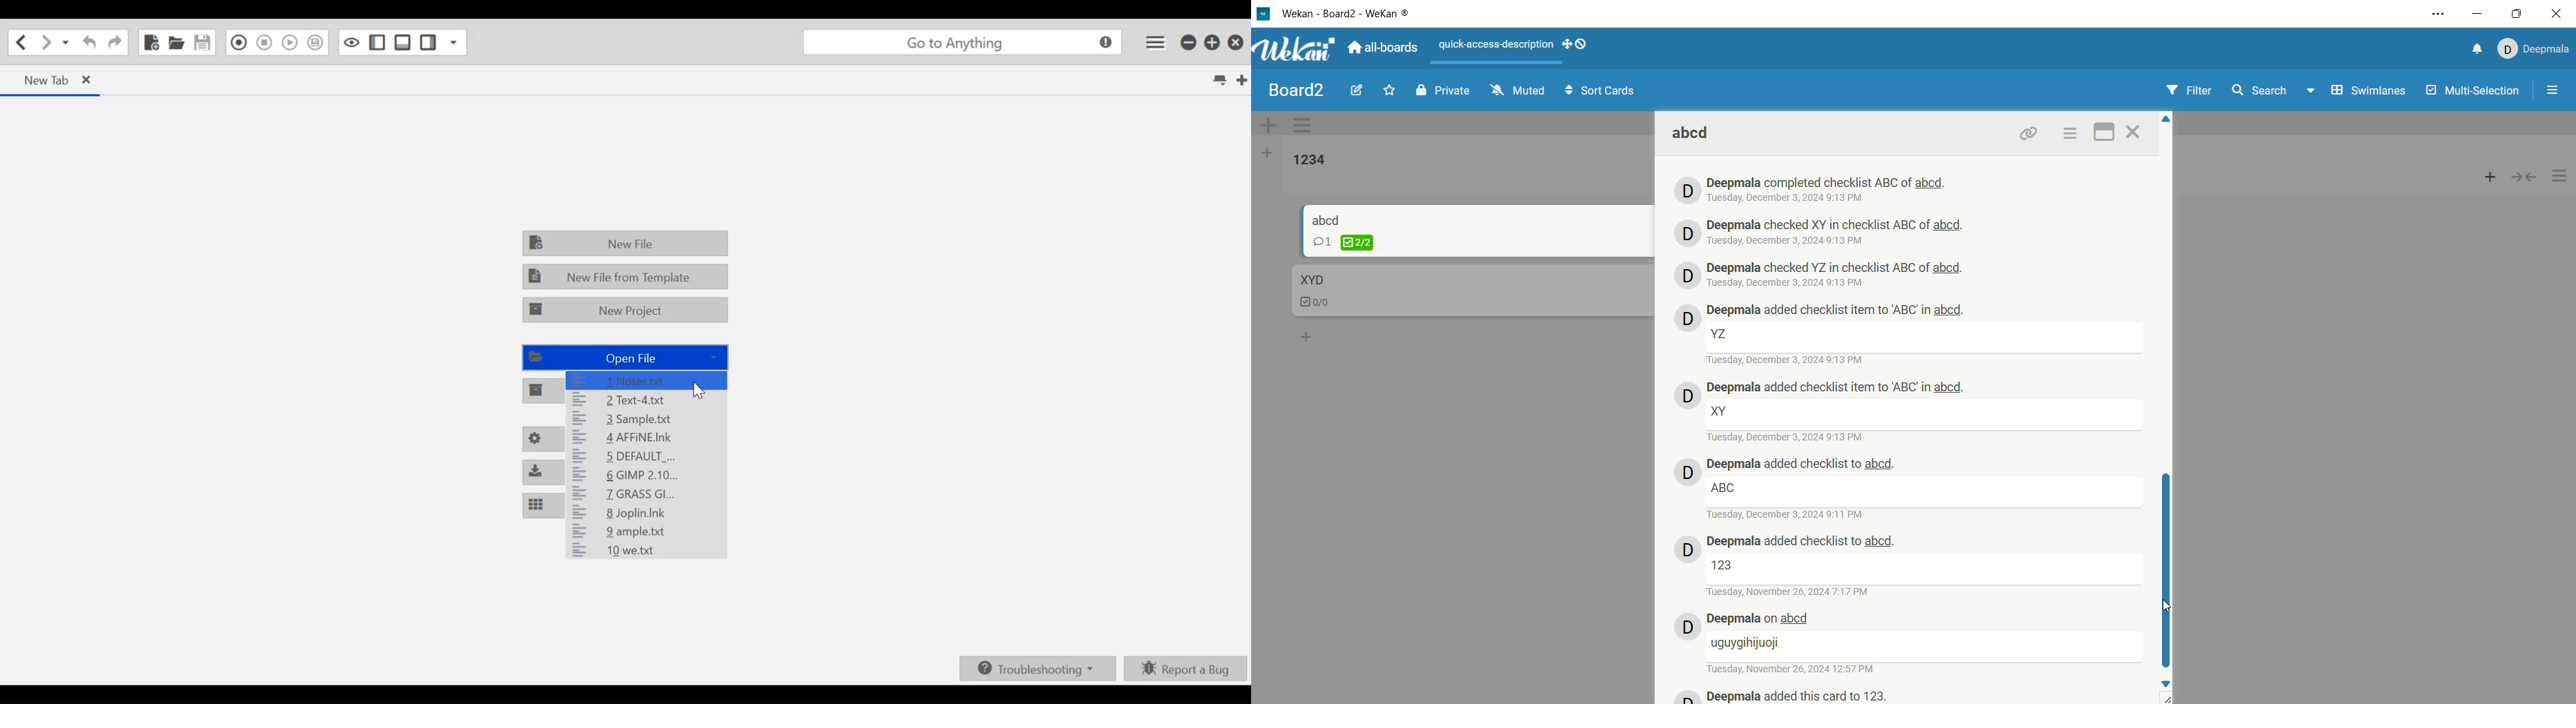 The width and height of the screenshot is (2576, 728). I want to click on list title, so click(1310, 161).